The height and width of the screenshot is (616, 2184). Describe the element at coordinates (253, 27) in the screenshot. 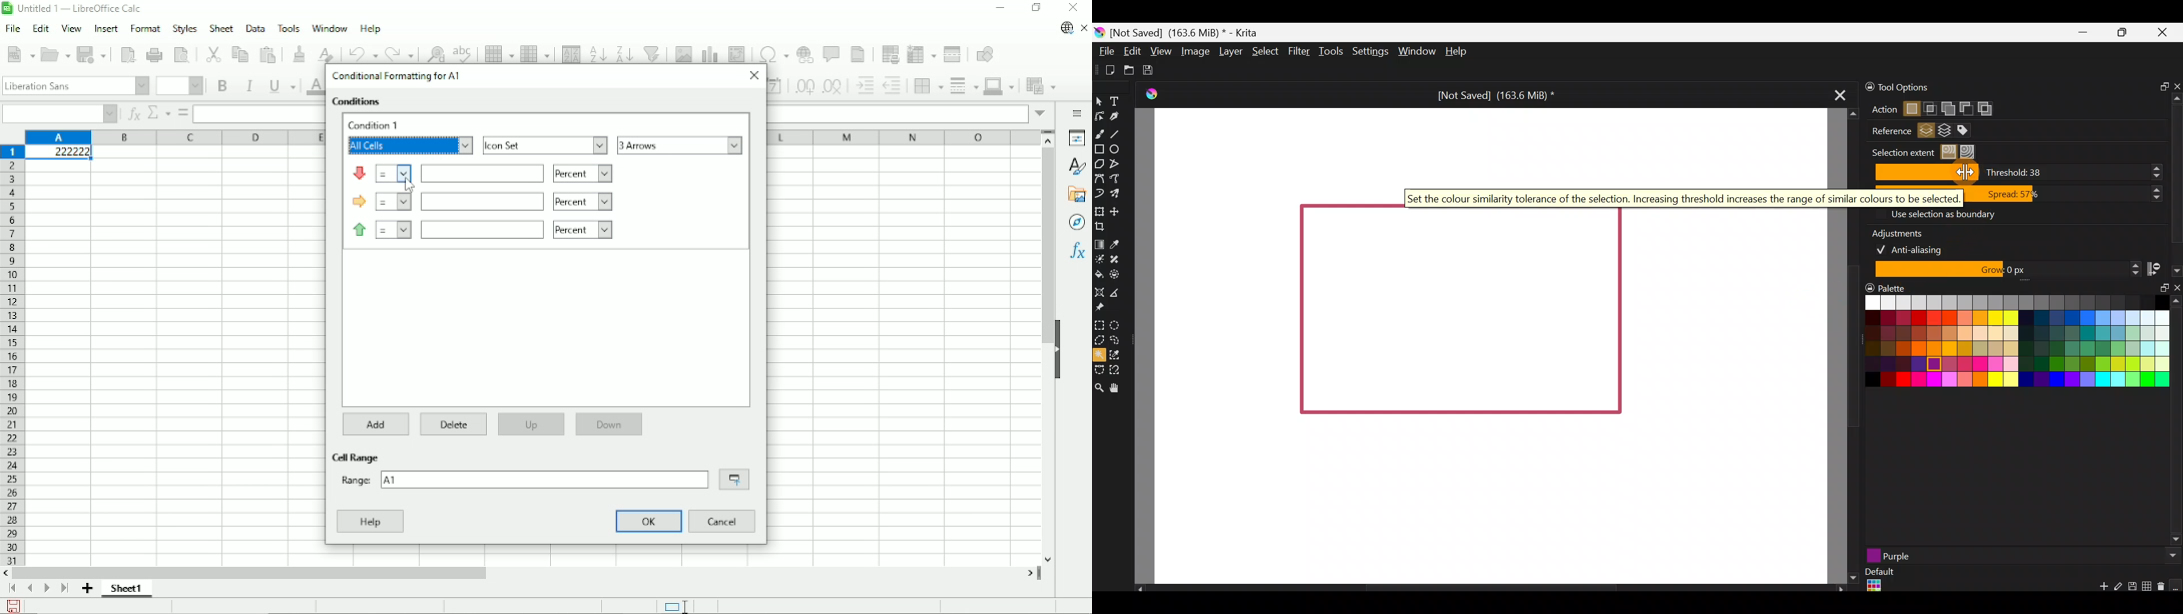

I see `Data` at that location.